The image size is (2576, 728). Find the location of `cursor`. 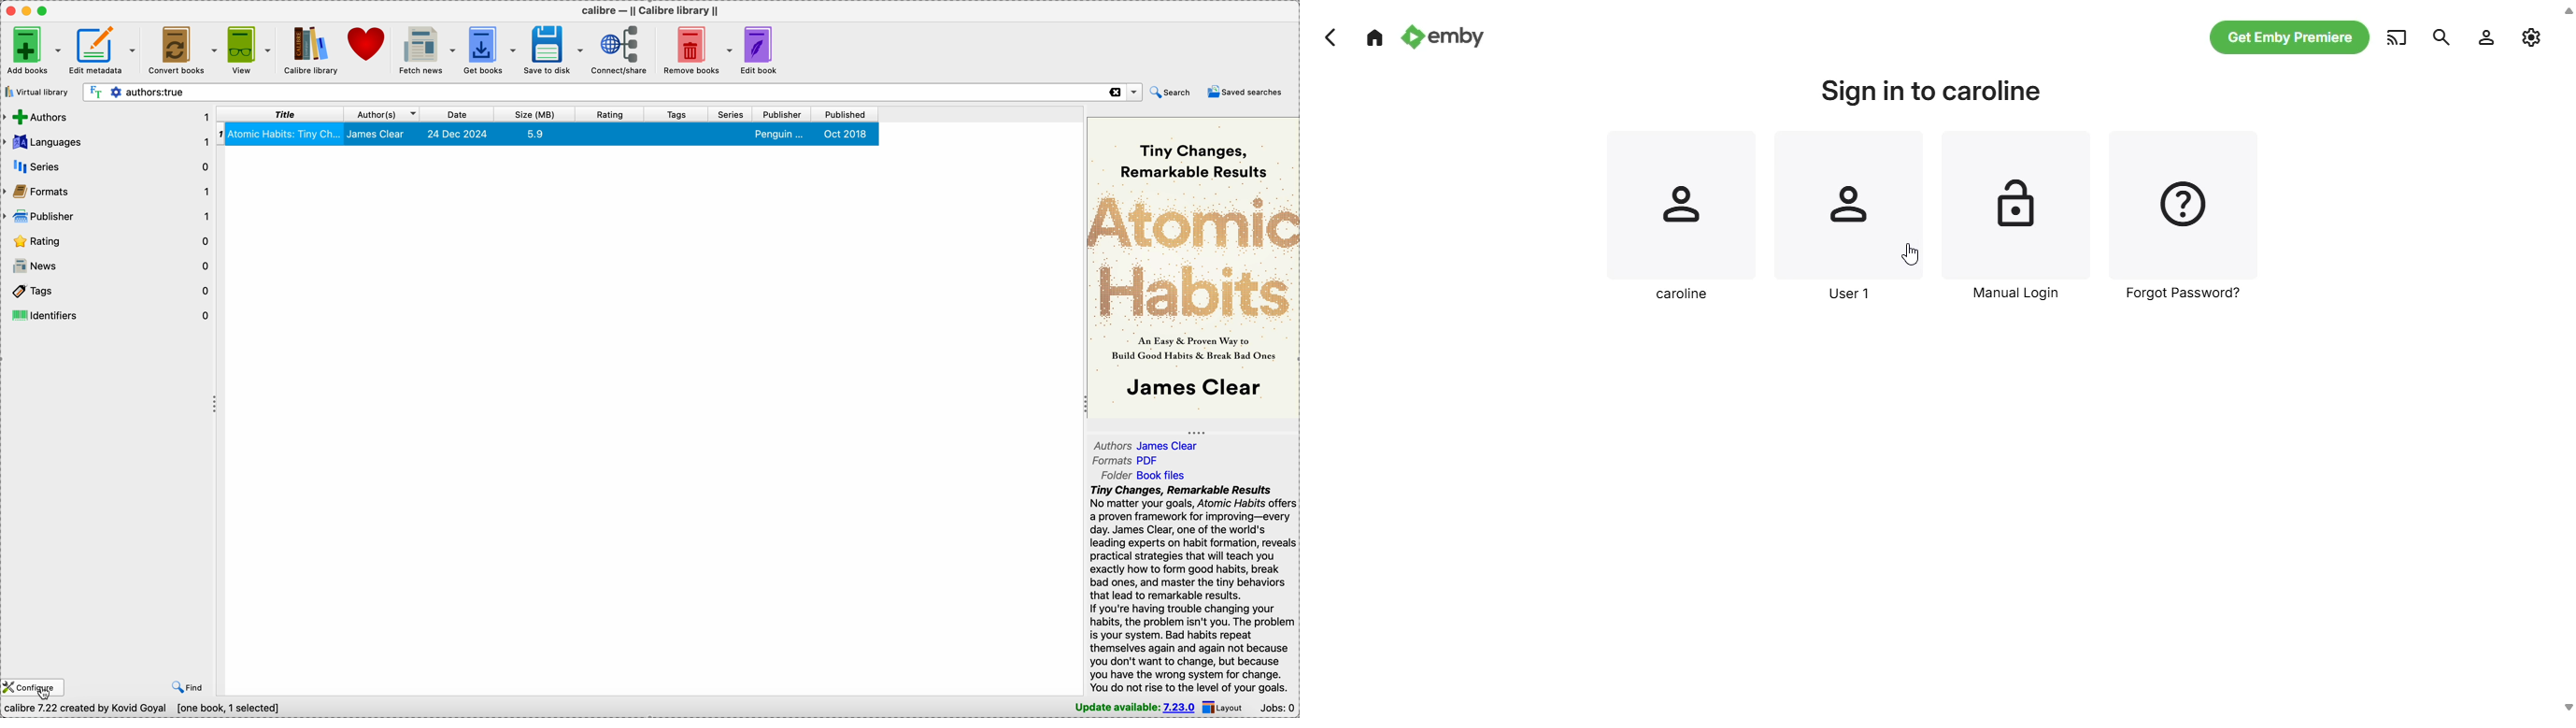

cursor is located at coordinates (1911, 254).